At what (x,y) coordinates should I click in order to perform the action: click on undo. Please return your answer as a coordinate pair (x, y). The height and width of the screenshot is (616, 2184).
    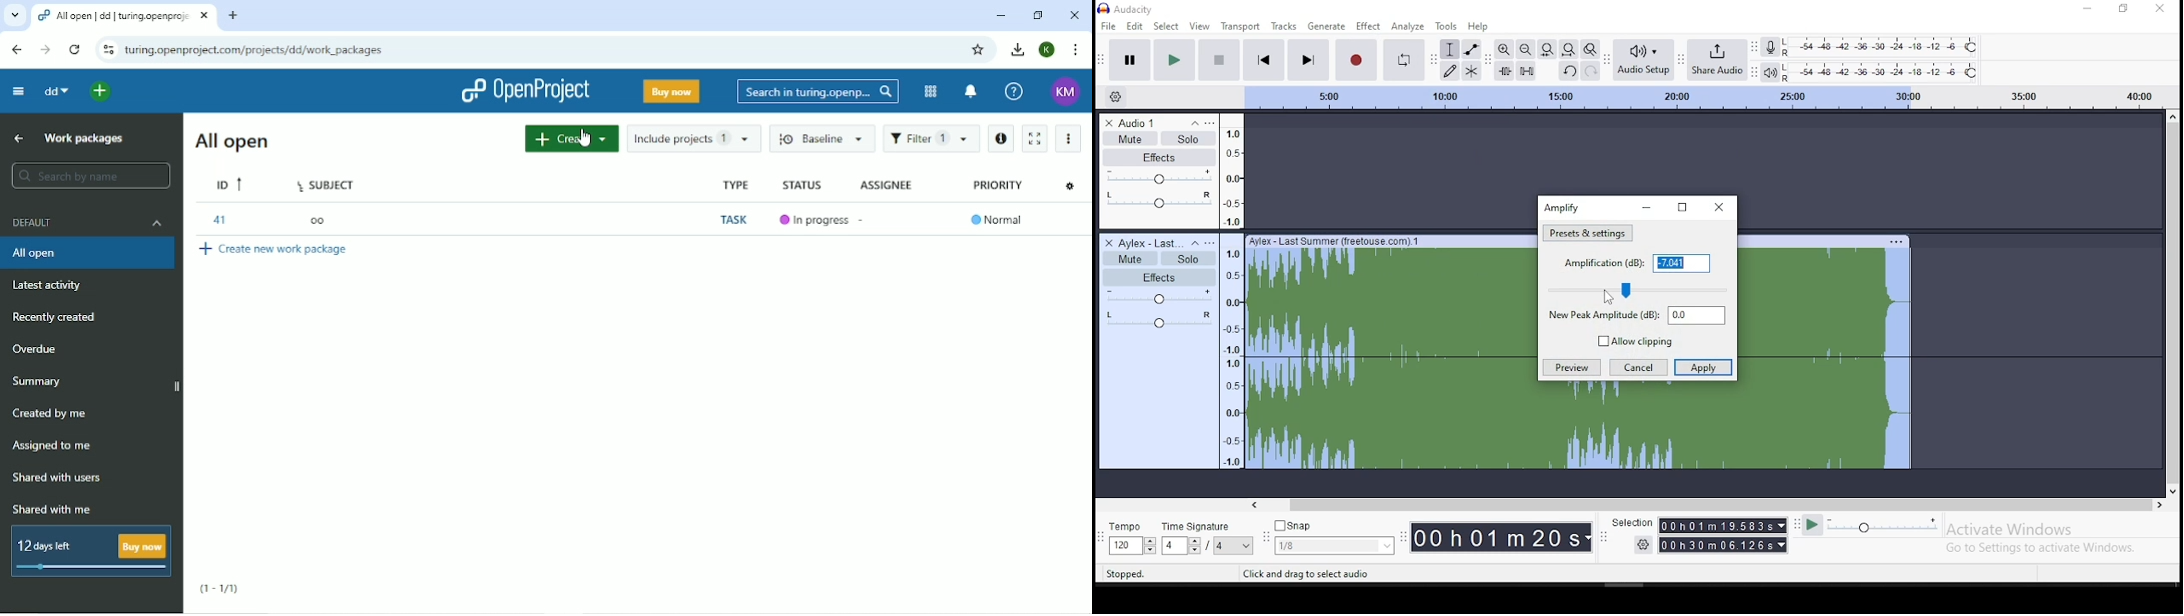
    Looking at the image, I should click on (1569, 71).